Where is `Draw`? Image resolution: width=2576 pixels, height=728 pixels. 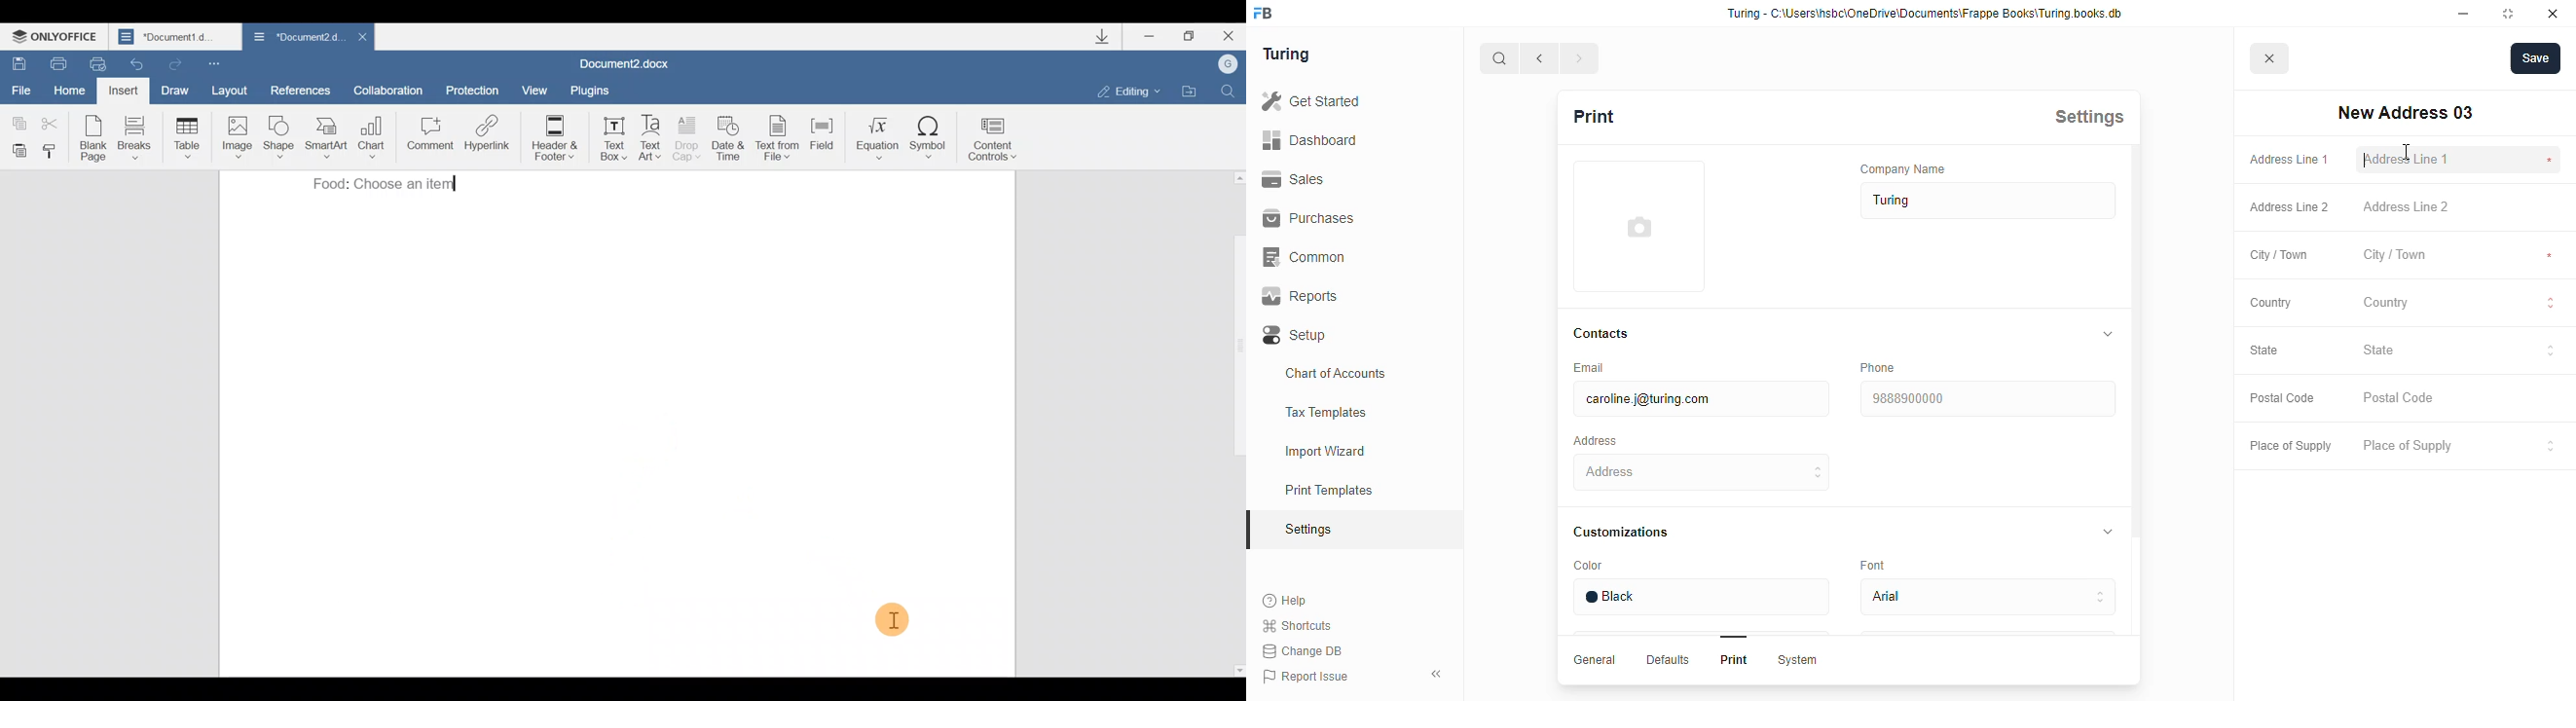 Draw is located at coordinates (178, 89).